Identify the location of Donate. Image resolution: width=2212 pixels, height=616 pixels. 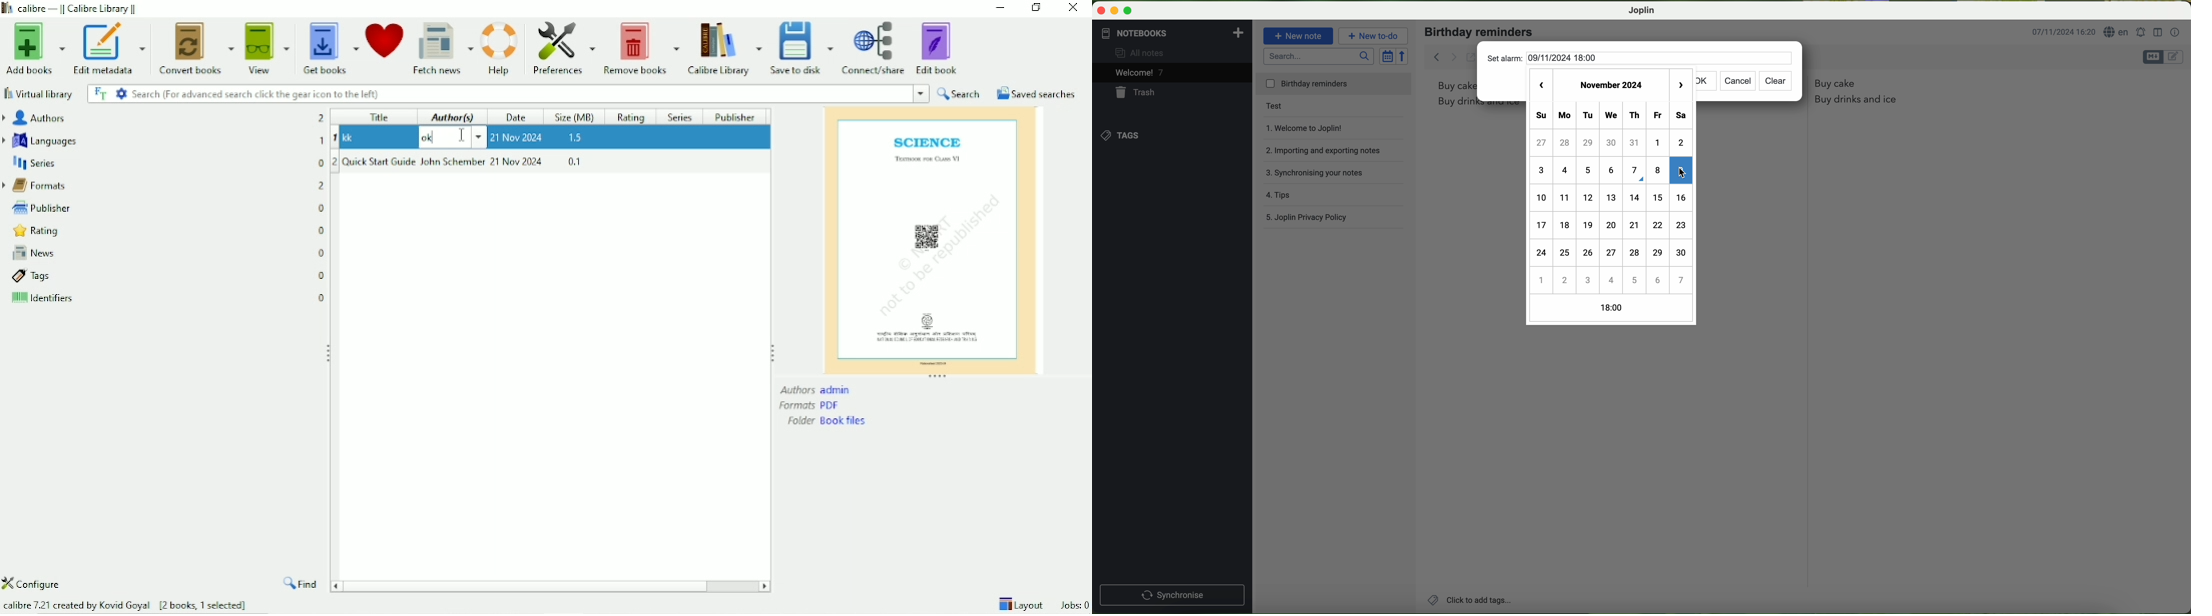
(384, 38).